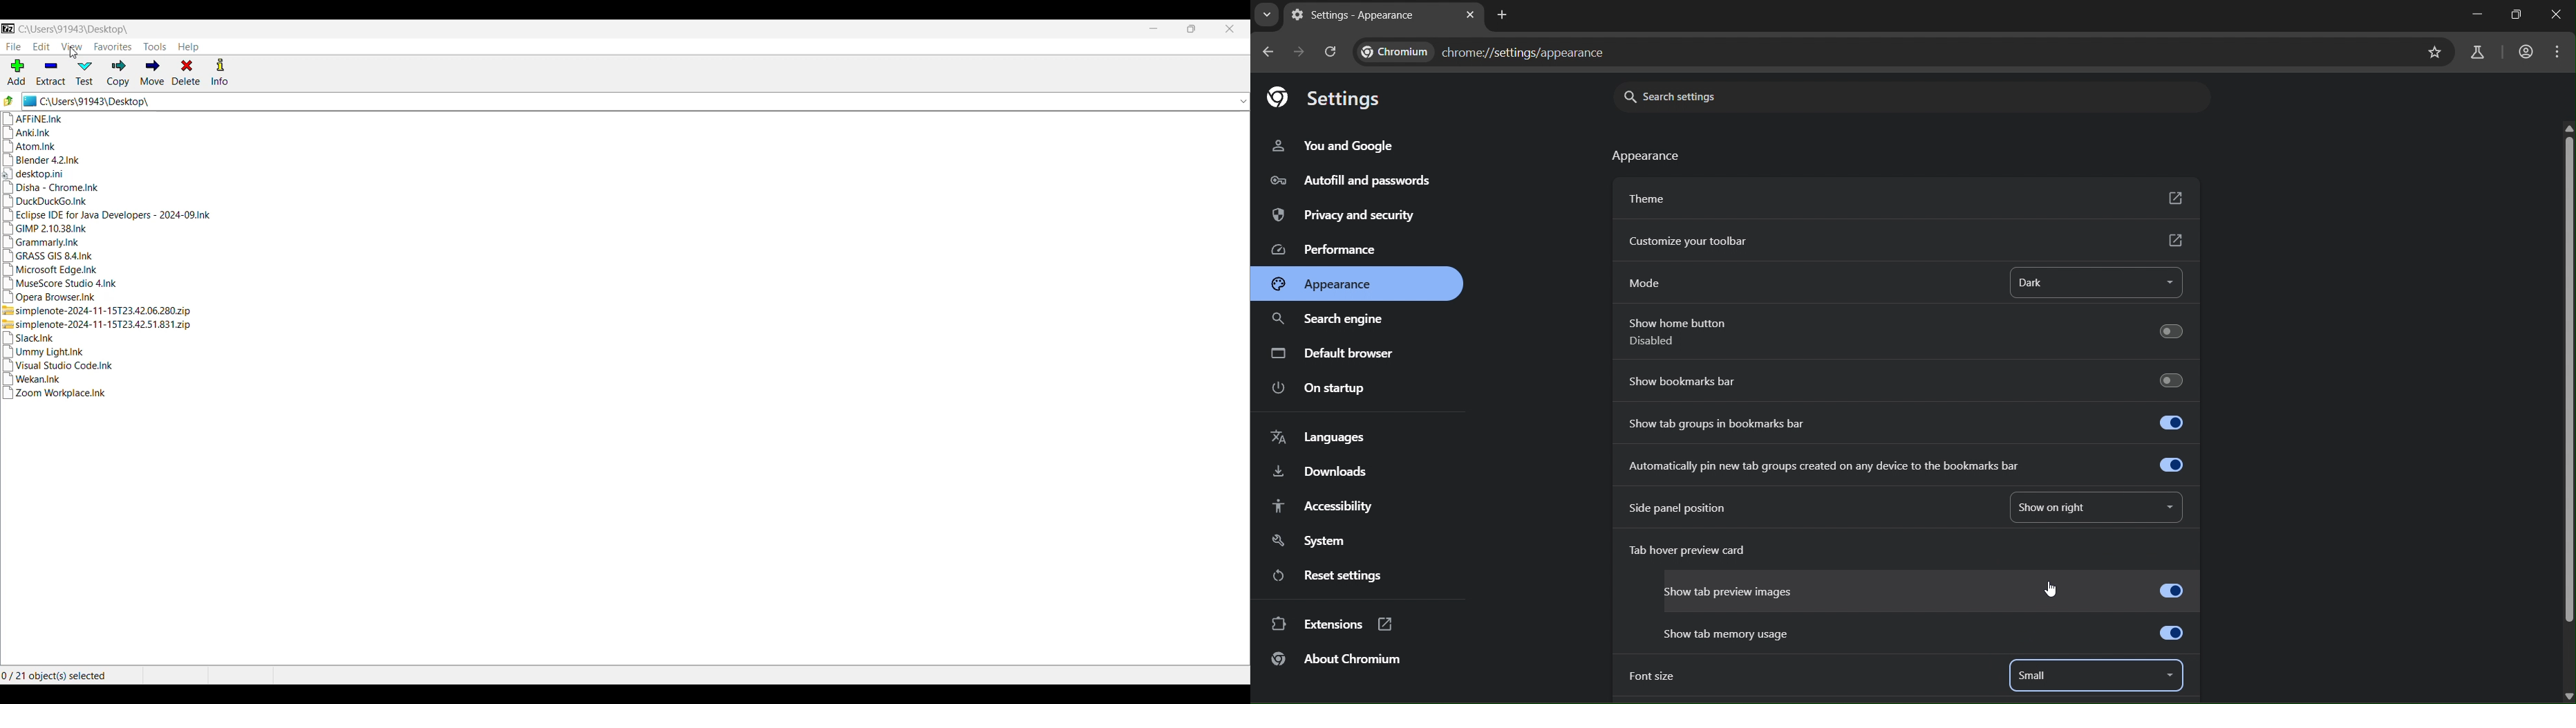 The width and height of the screenshot is (2576, 728). What do you see at coordinates (1905, 198) in the screenshot?
I see `theme` at bounding box center [1905, 198].